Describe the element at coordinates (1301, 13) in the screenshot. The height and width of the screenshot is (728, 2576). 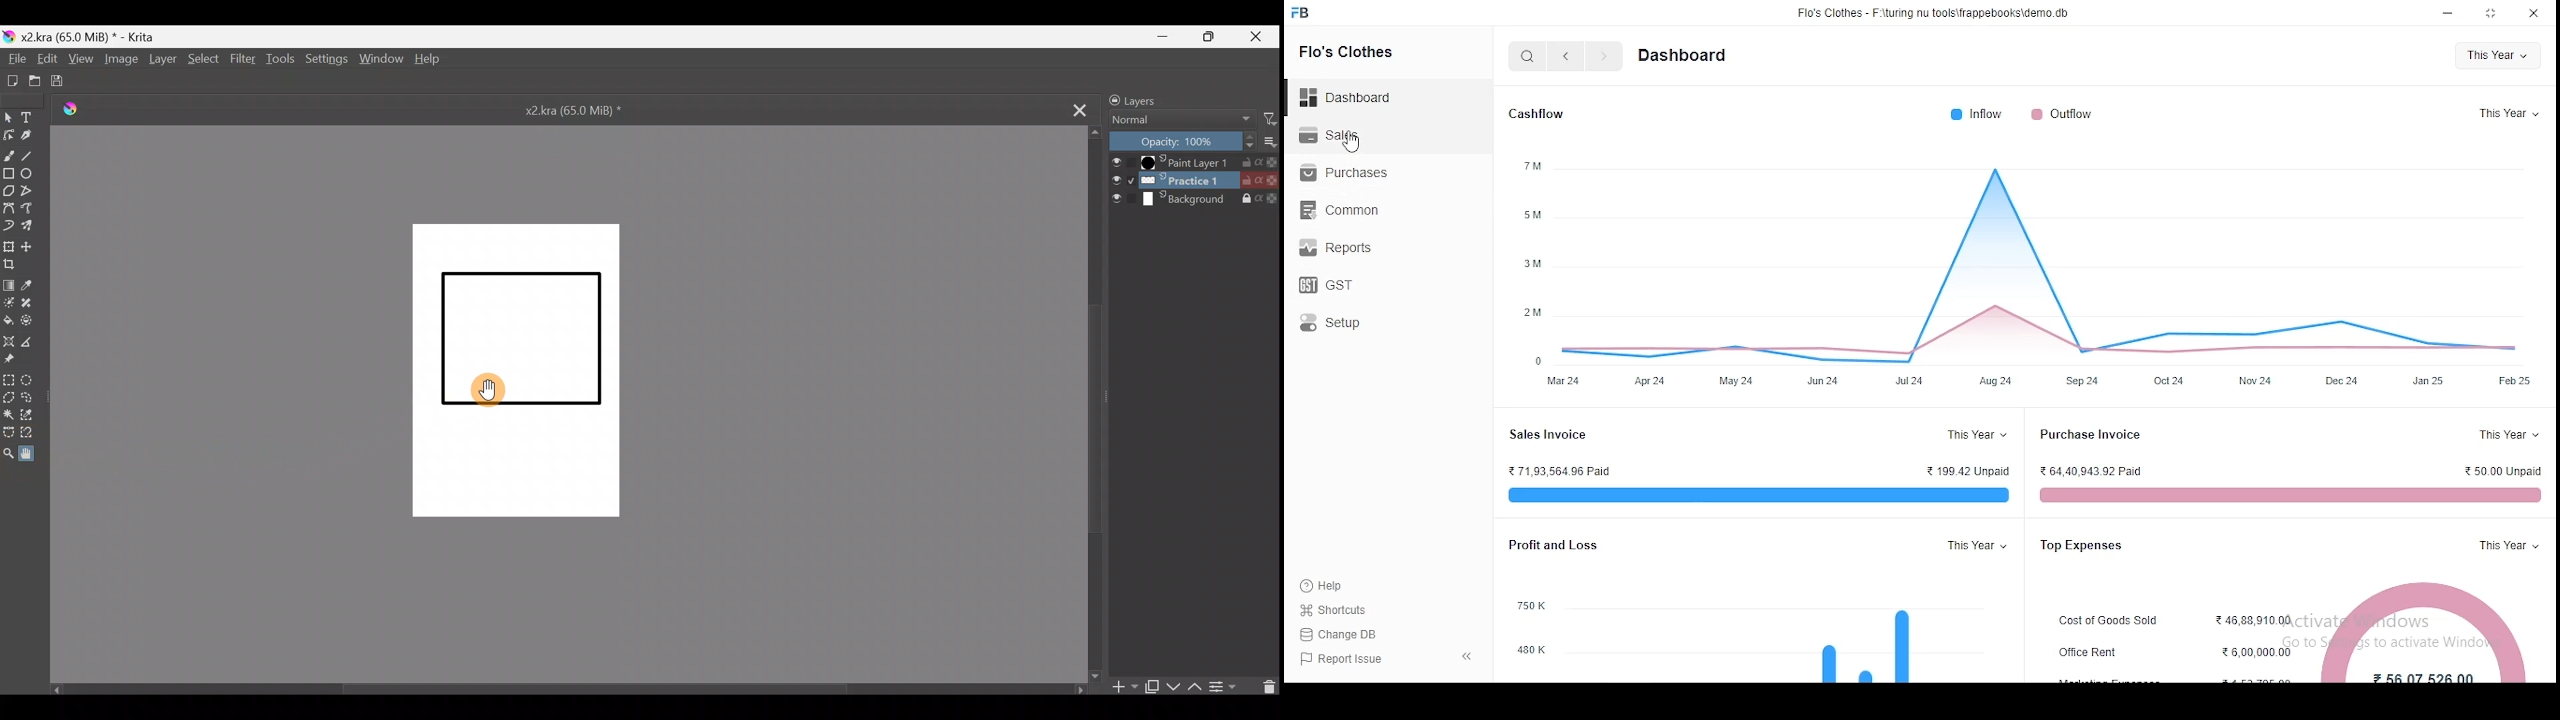
I see `icon` at that location.